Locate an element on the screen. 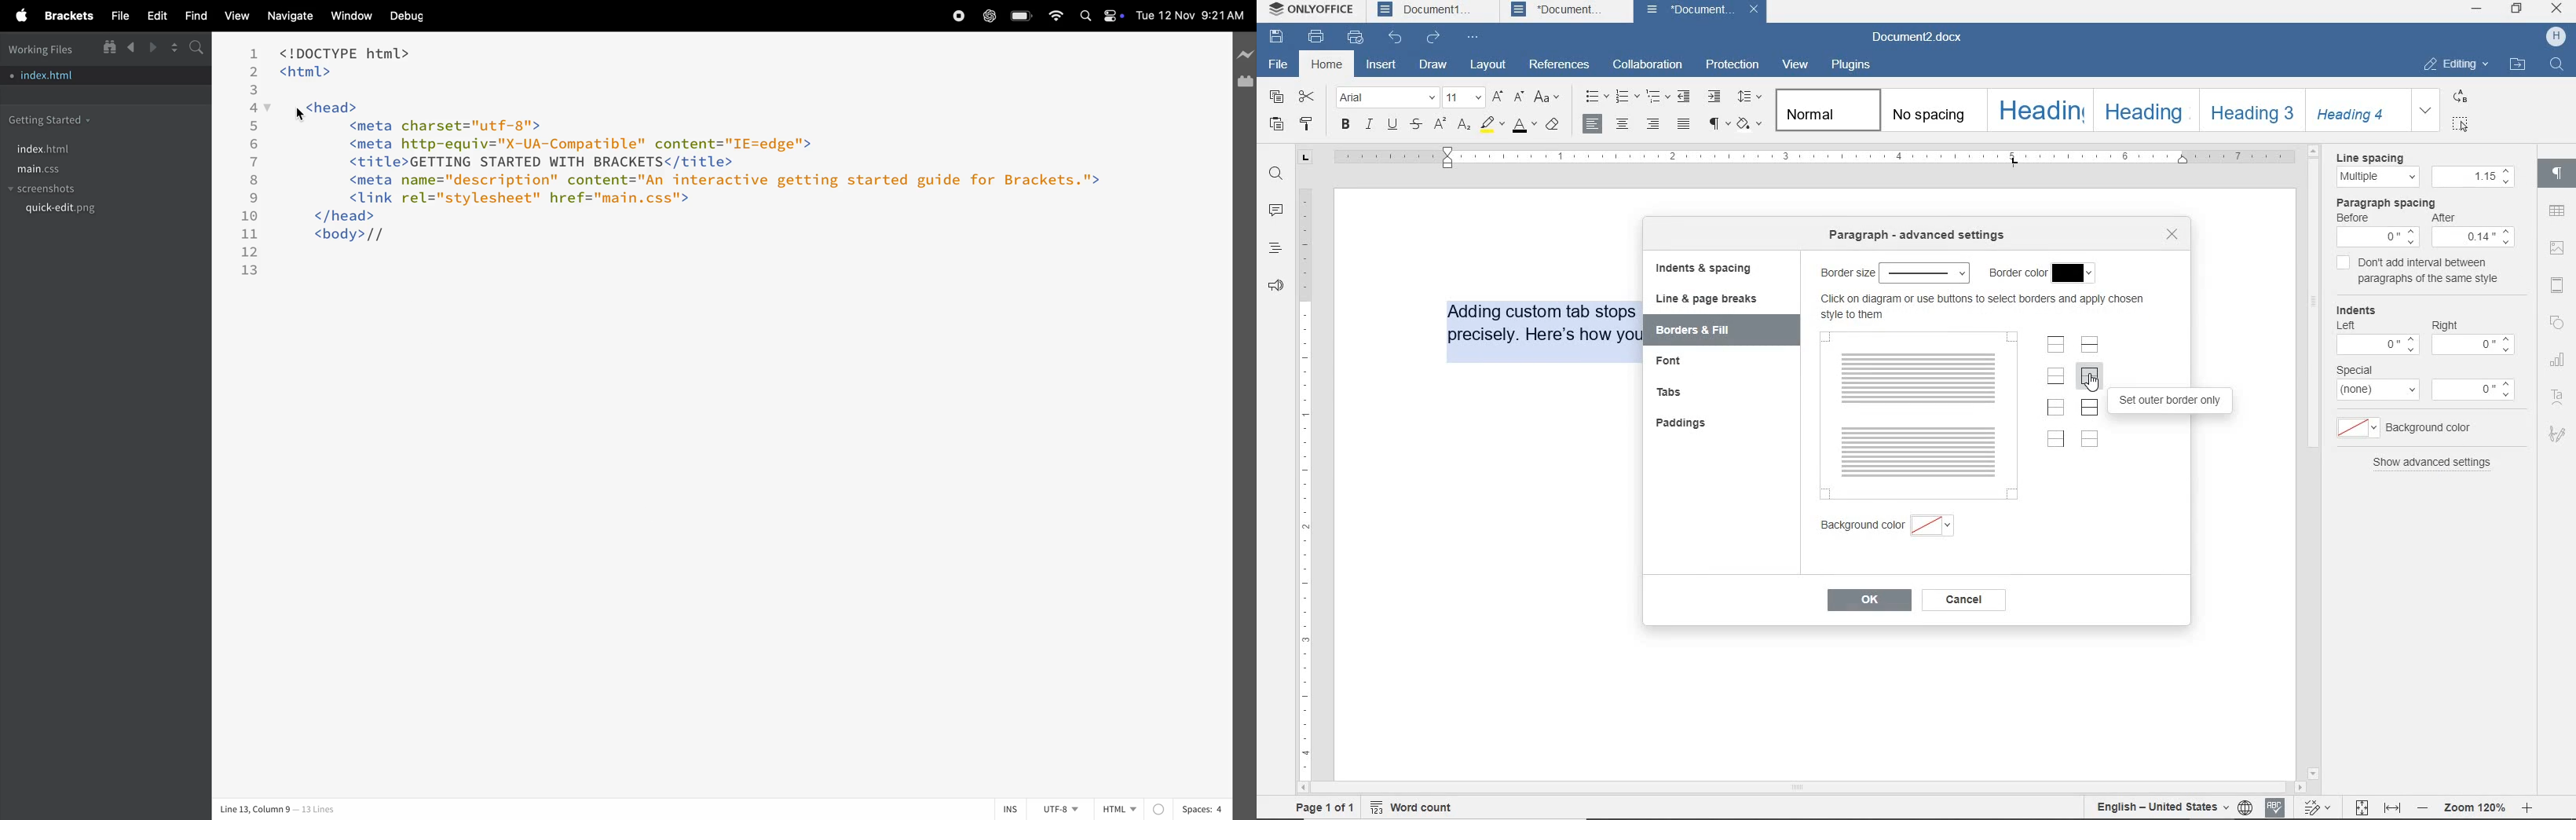 Image resolution: width=2576 pixels, height=840 pixels. underline is located at coordinates (1392, 126).